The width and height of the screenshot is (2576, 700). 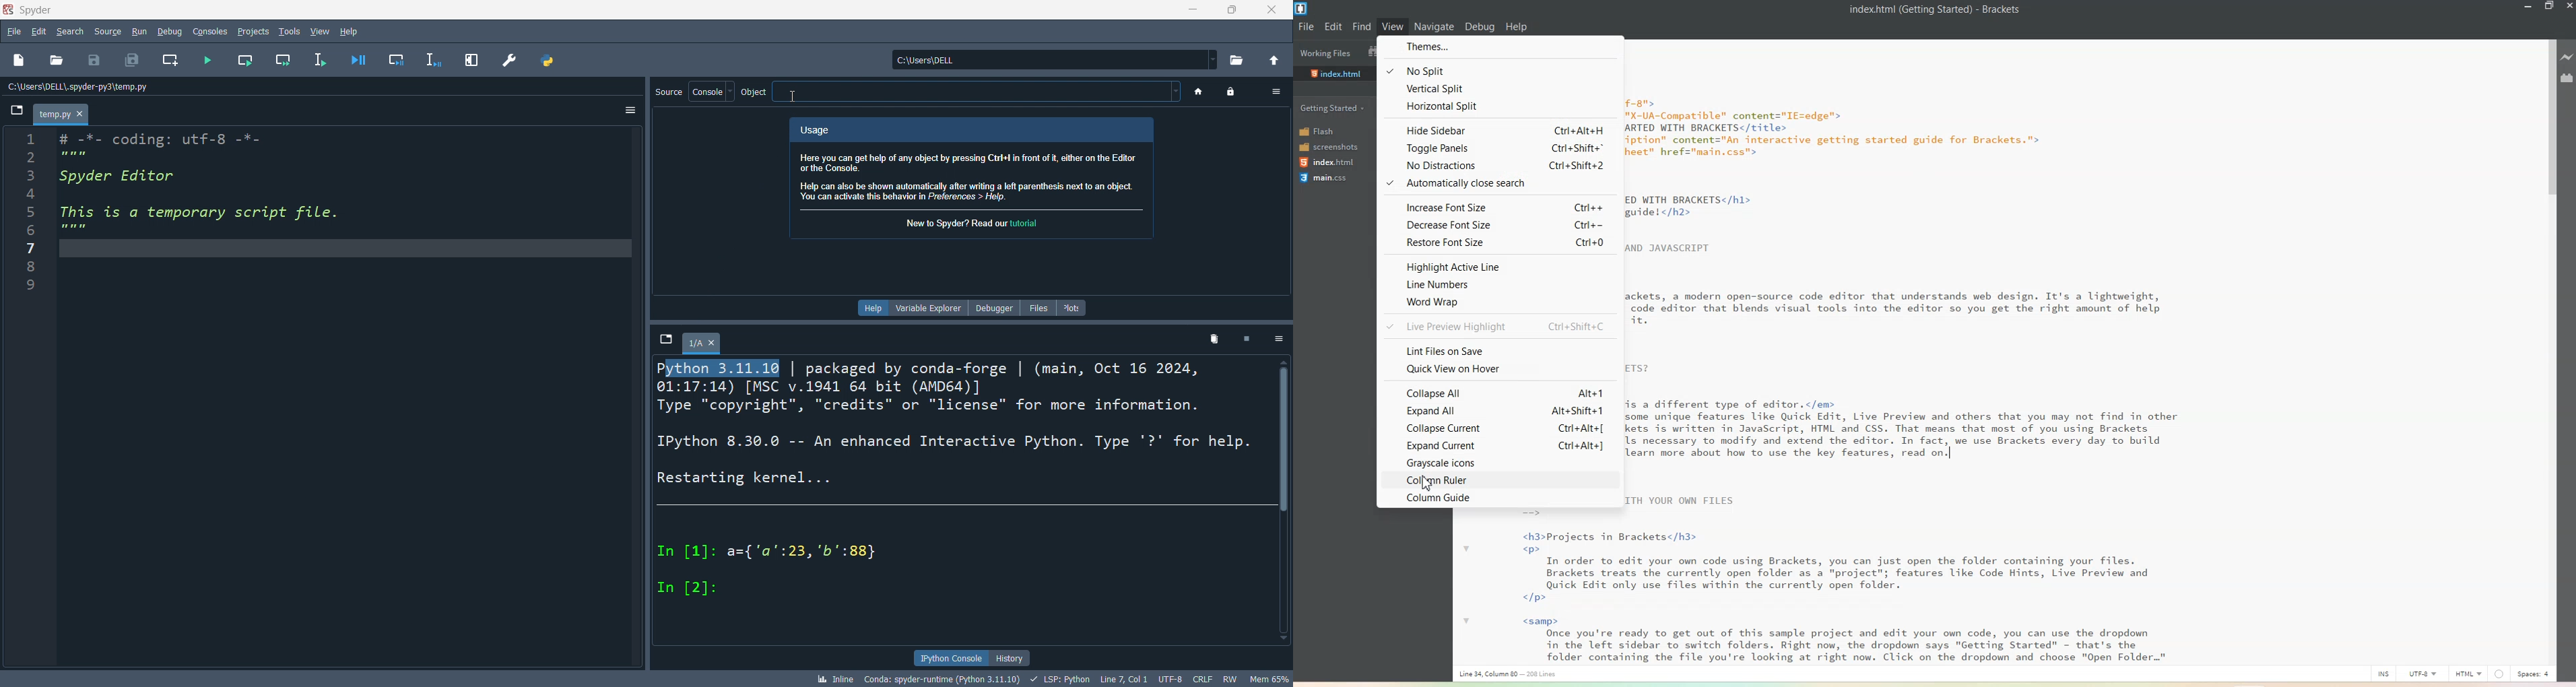 I want to click on home, so click(x=1199, y=92).